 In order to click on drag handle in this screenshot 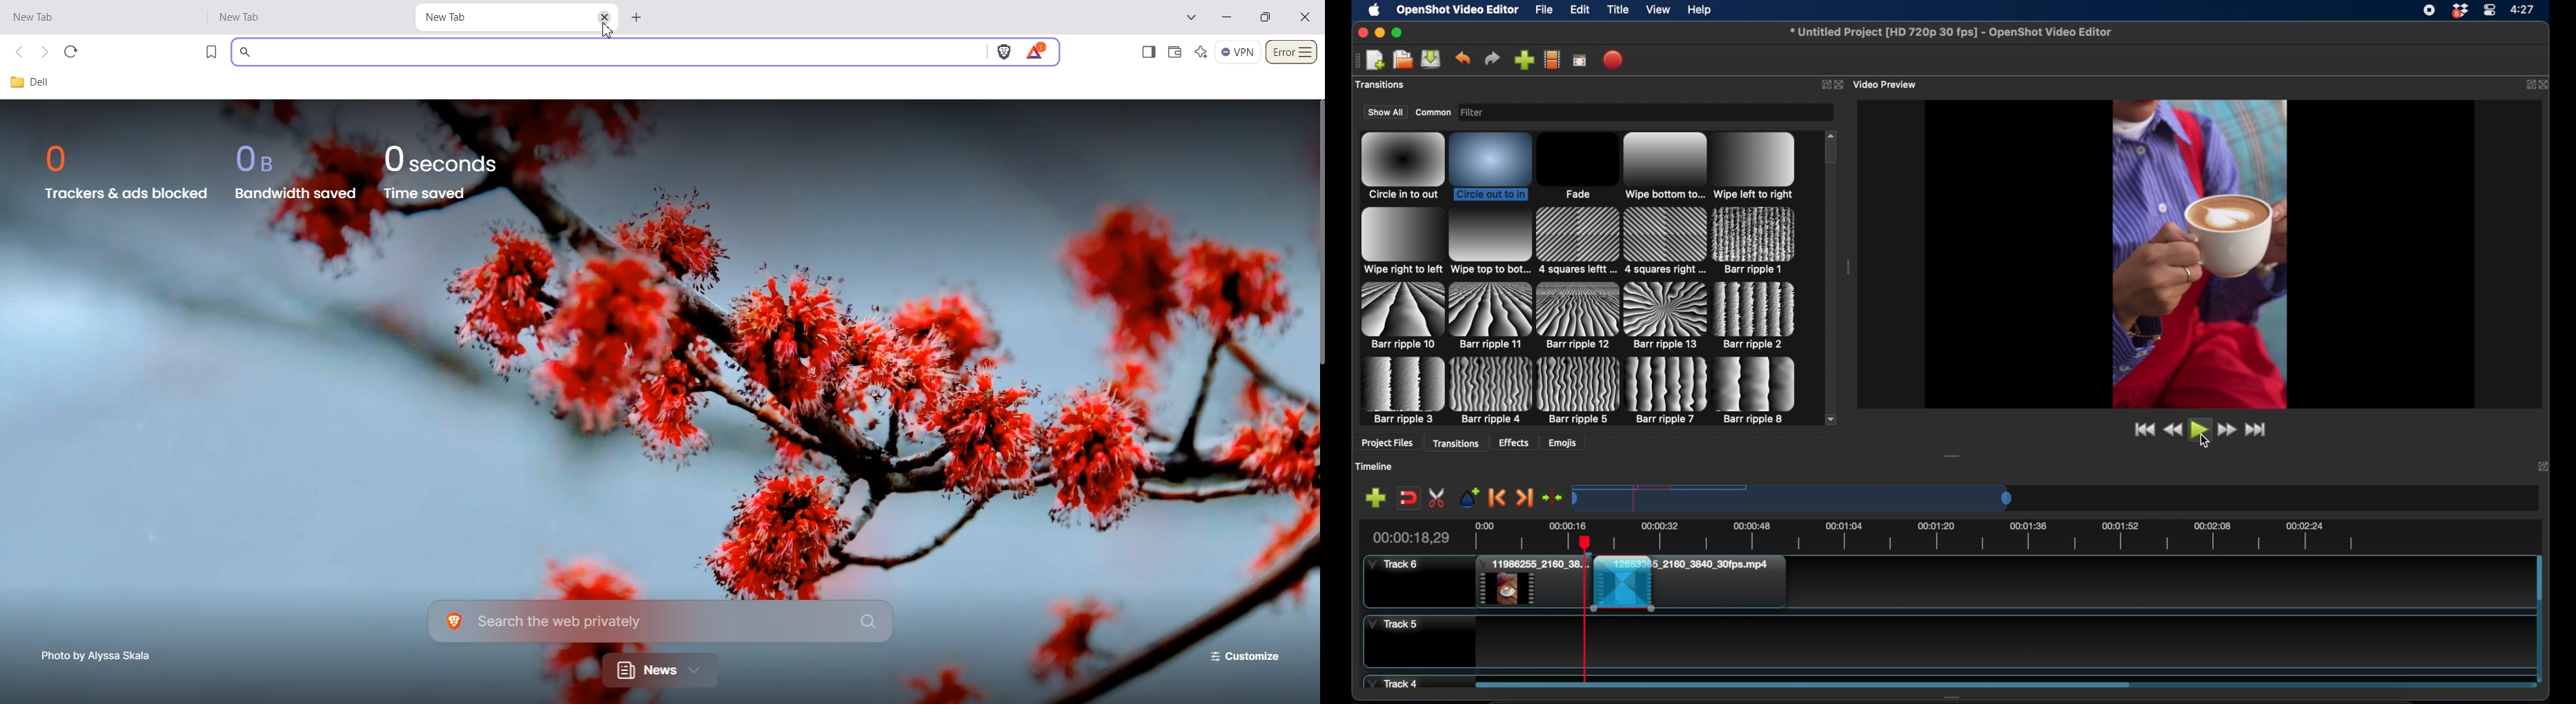, I will do `click(1849, 267)`.